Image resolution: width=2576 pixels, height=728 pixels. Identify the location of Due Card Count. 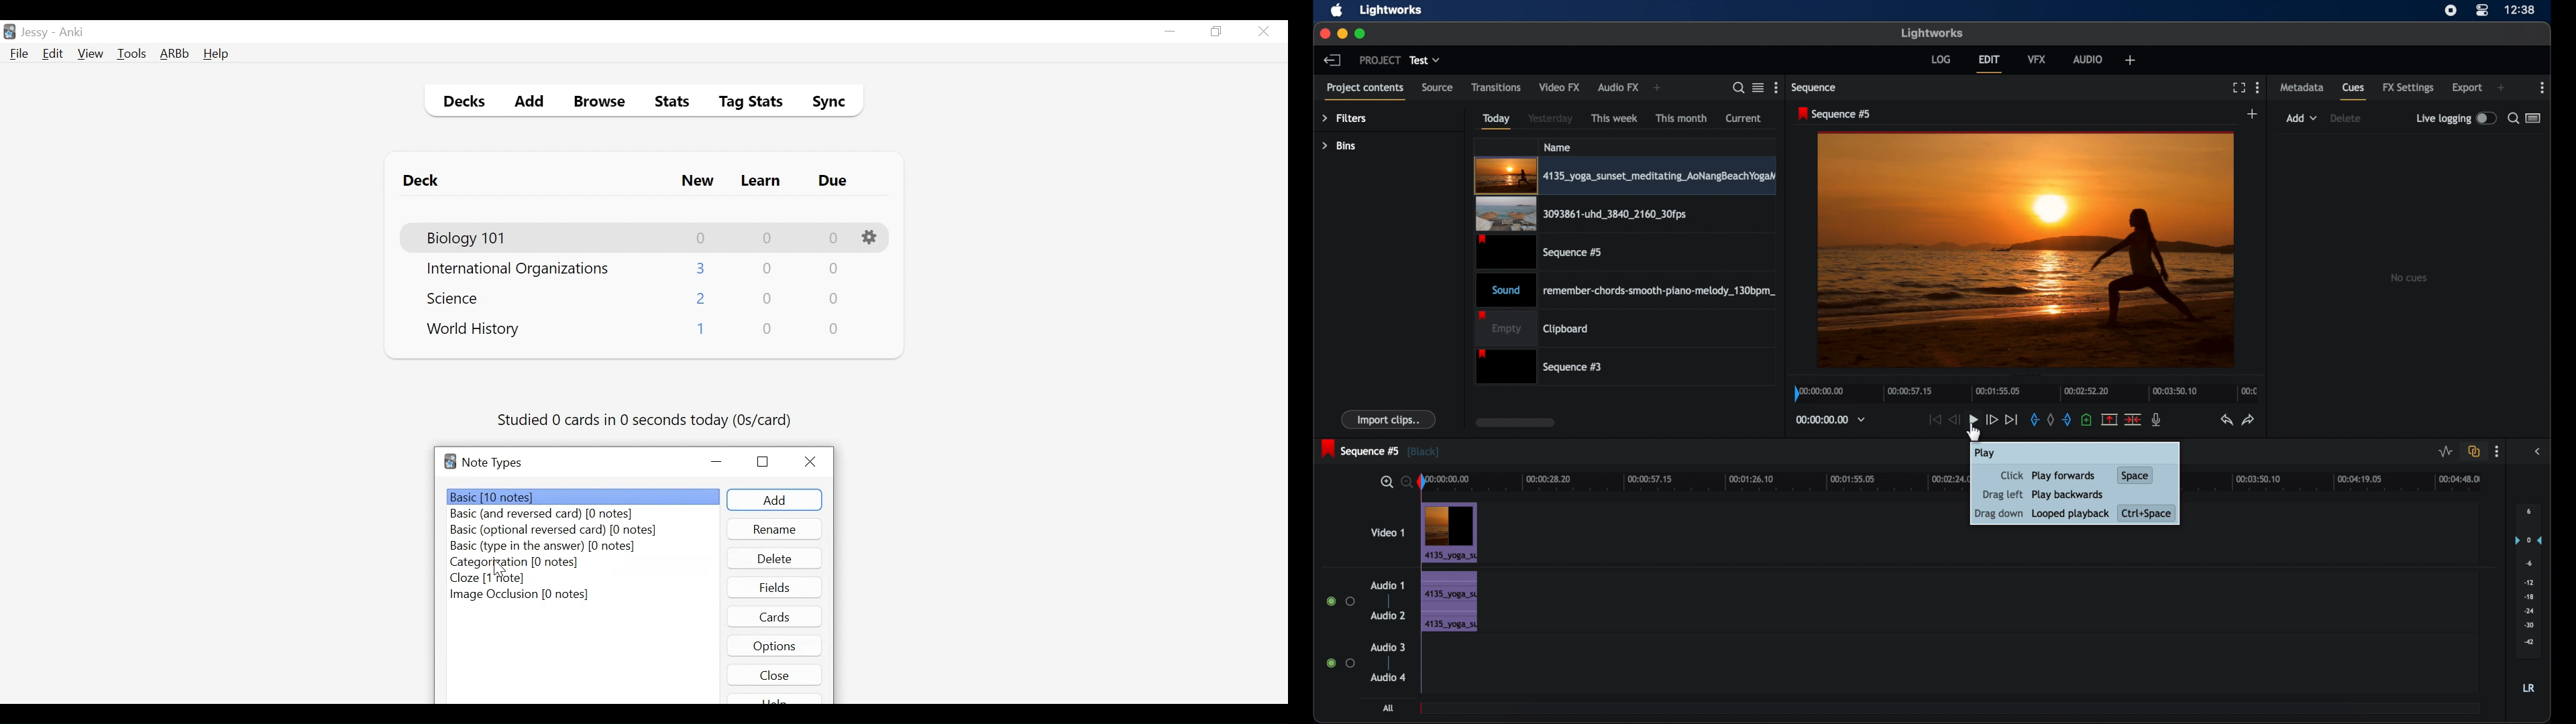
(833, 270).